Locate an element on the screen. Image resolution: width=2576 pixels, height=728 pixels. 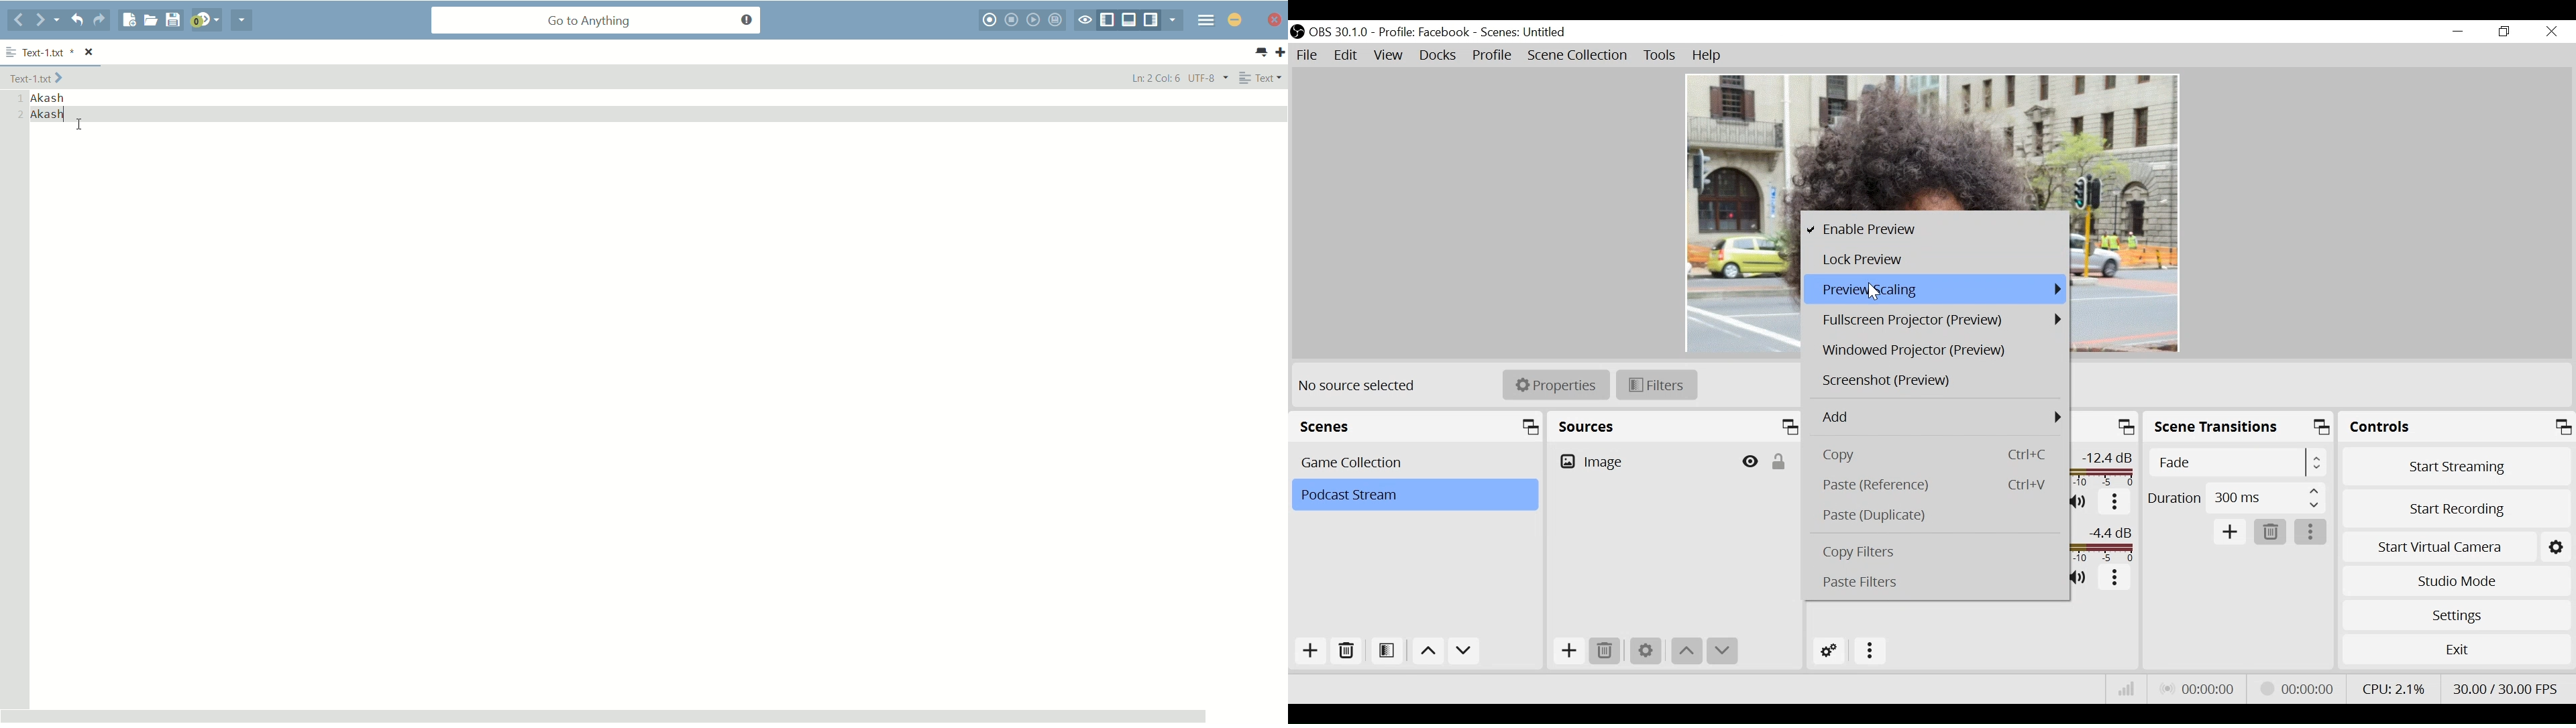
show all tab is located at coordinates (1262, 53).